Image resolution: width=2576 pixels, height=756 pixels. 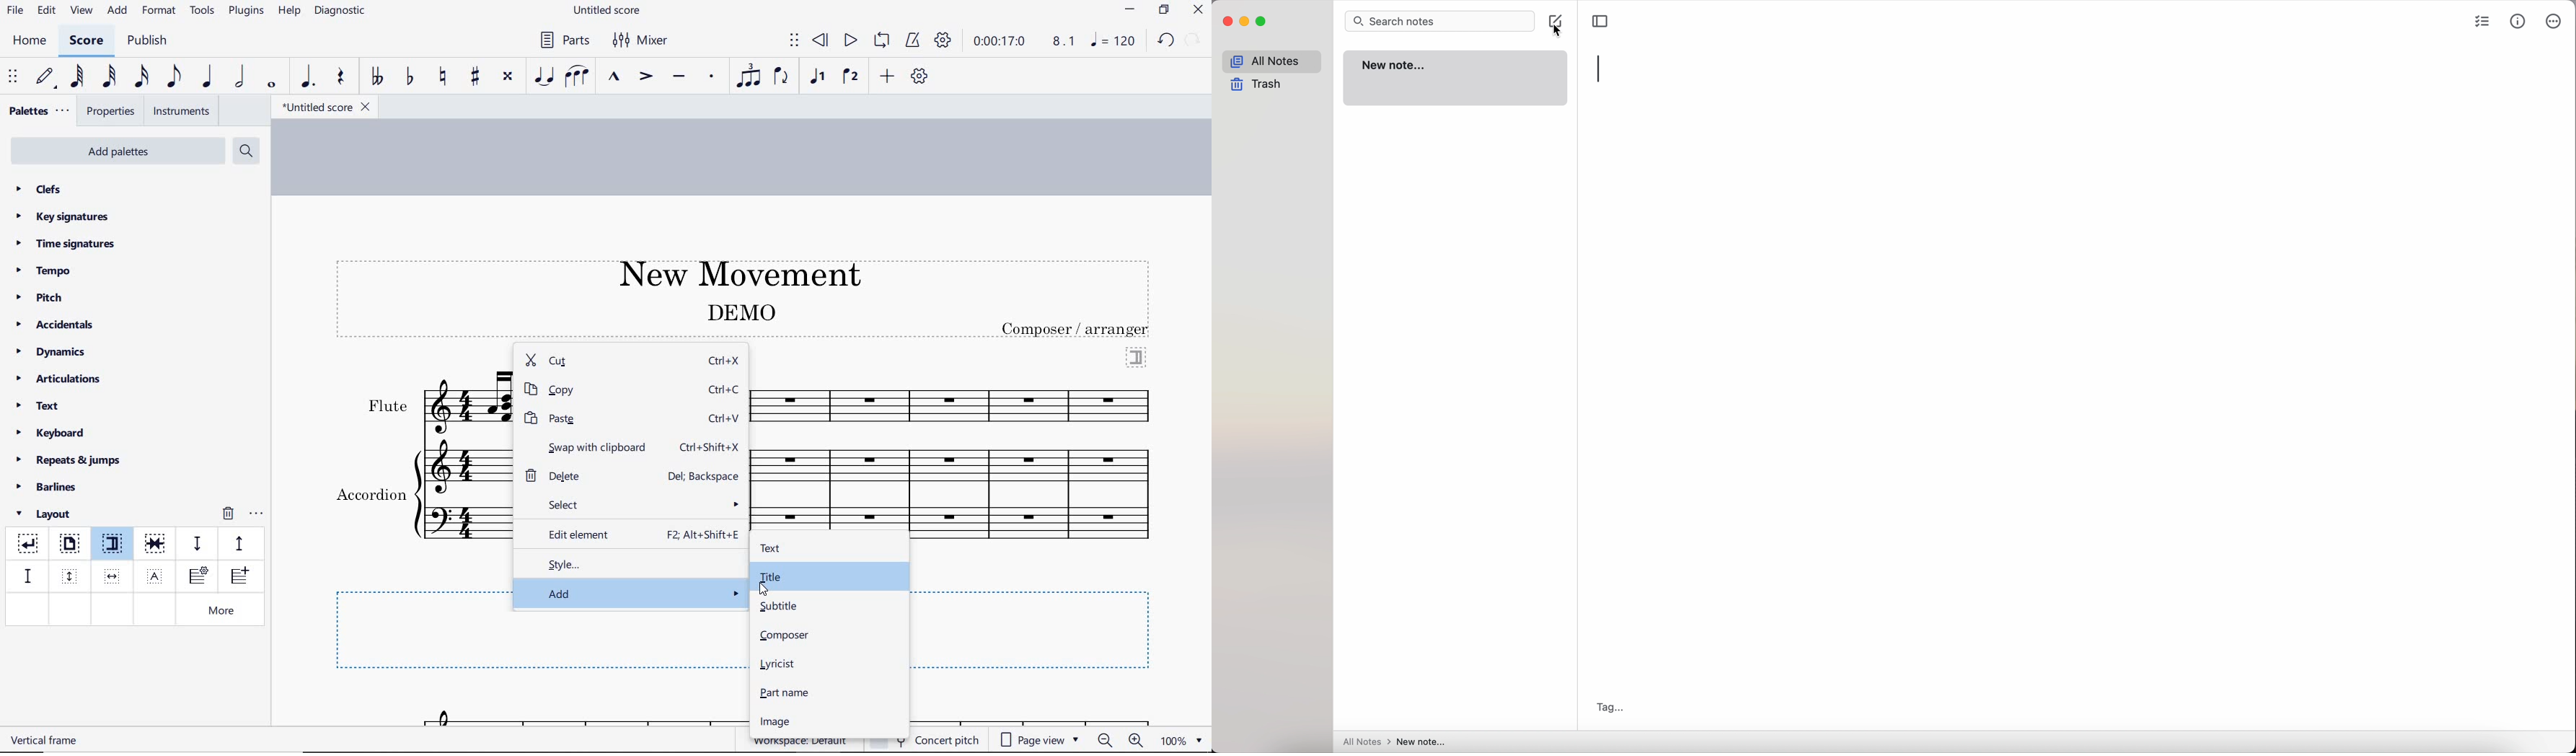 I want to click on insert horizontal, so click(x=113, y=576).